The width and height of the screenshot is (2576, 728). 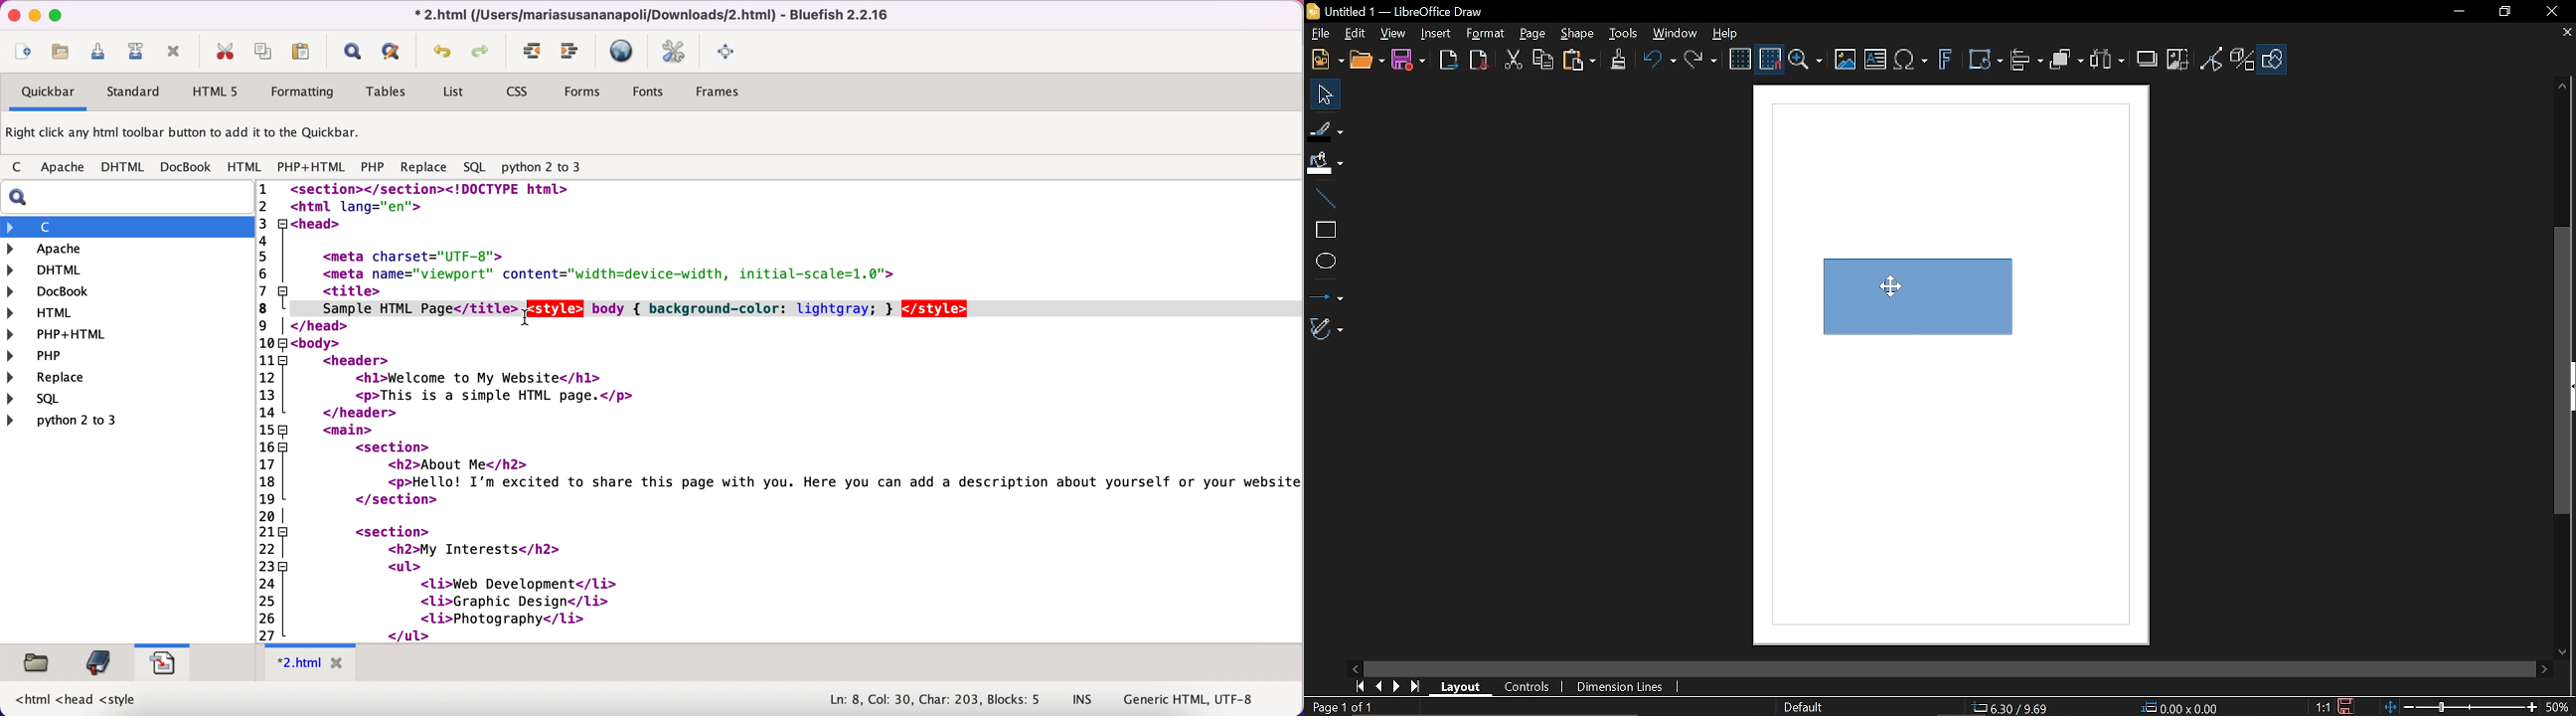 What do you see at coordinates (2565, 87) in the screenshot?
I see `Move up` at bounding box center [2565, 87].